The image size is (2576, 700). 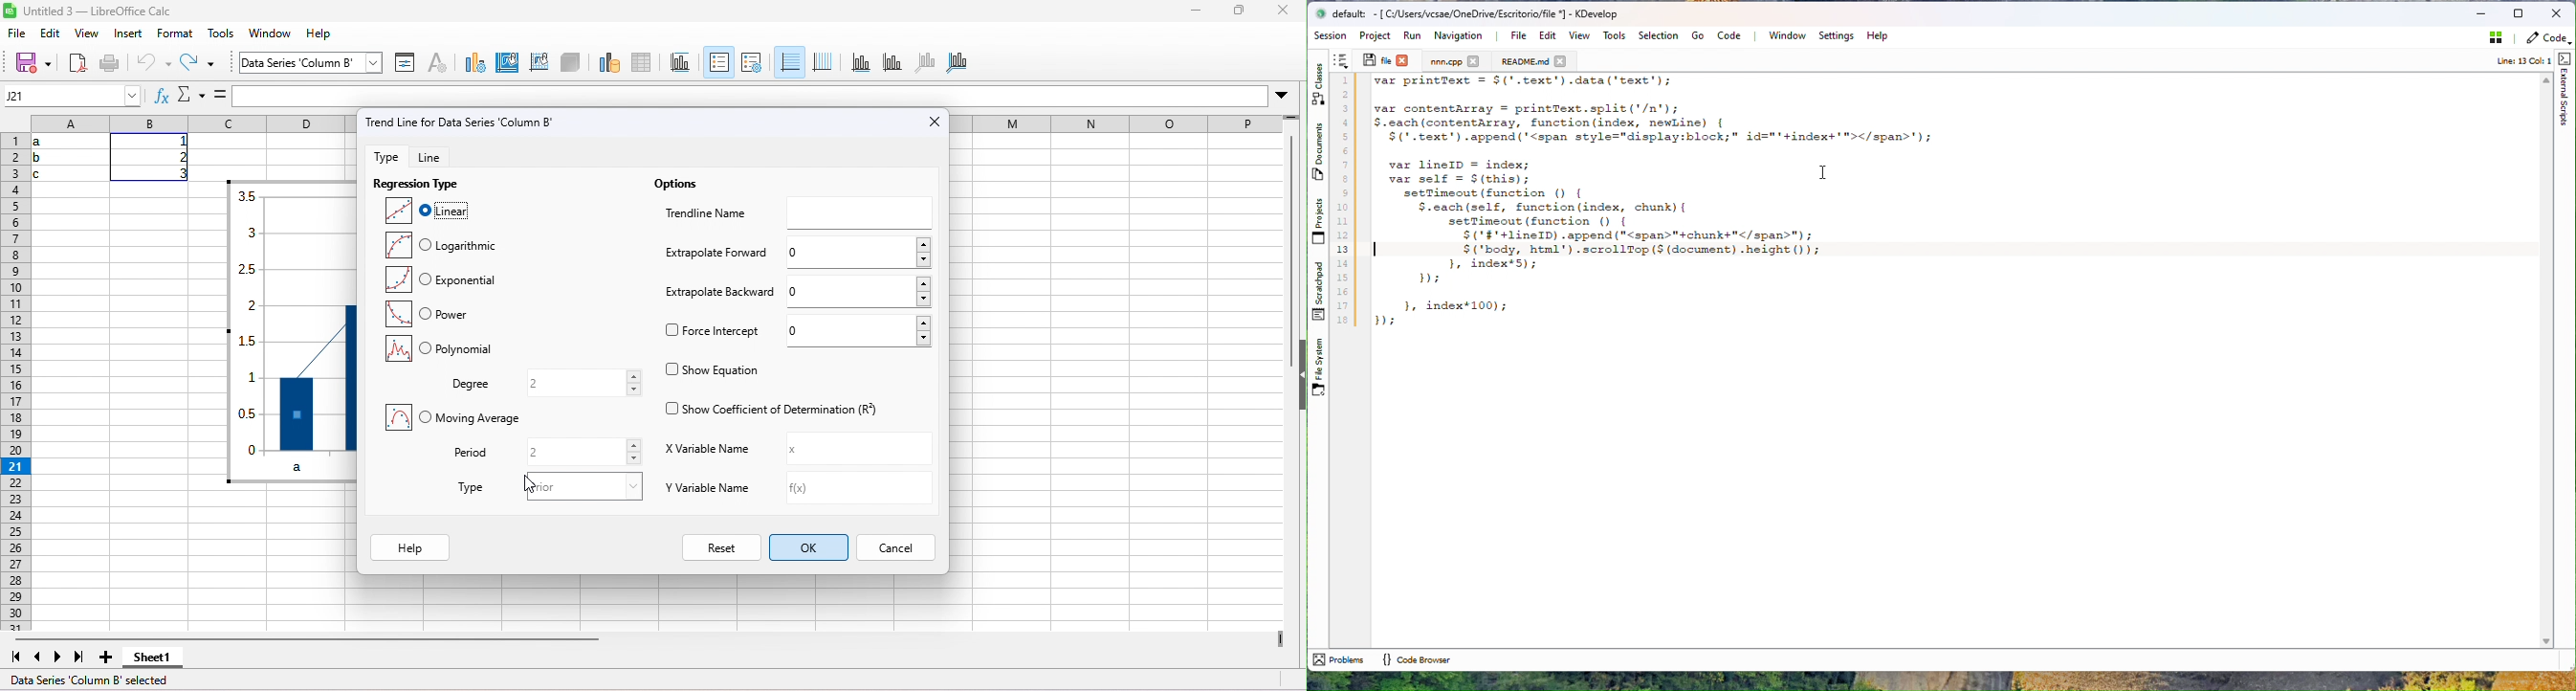 What do you see at coordinates (508, 64) in the screenshot?
I see `area` at bounding box center [508, 64].